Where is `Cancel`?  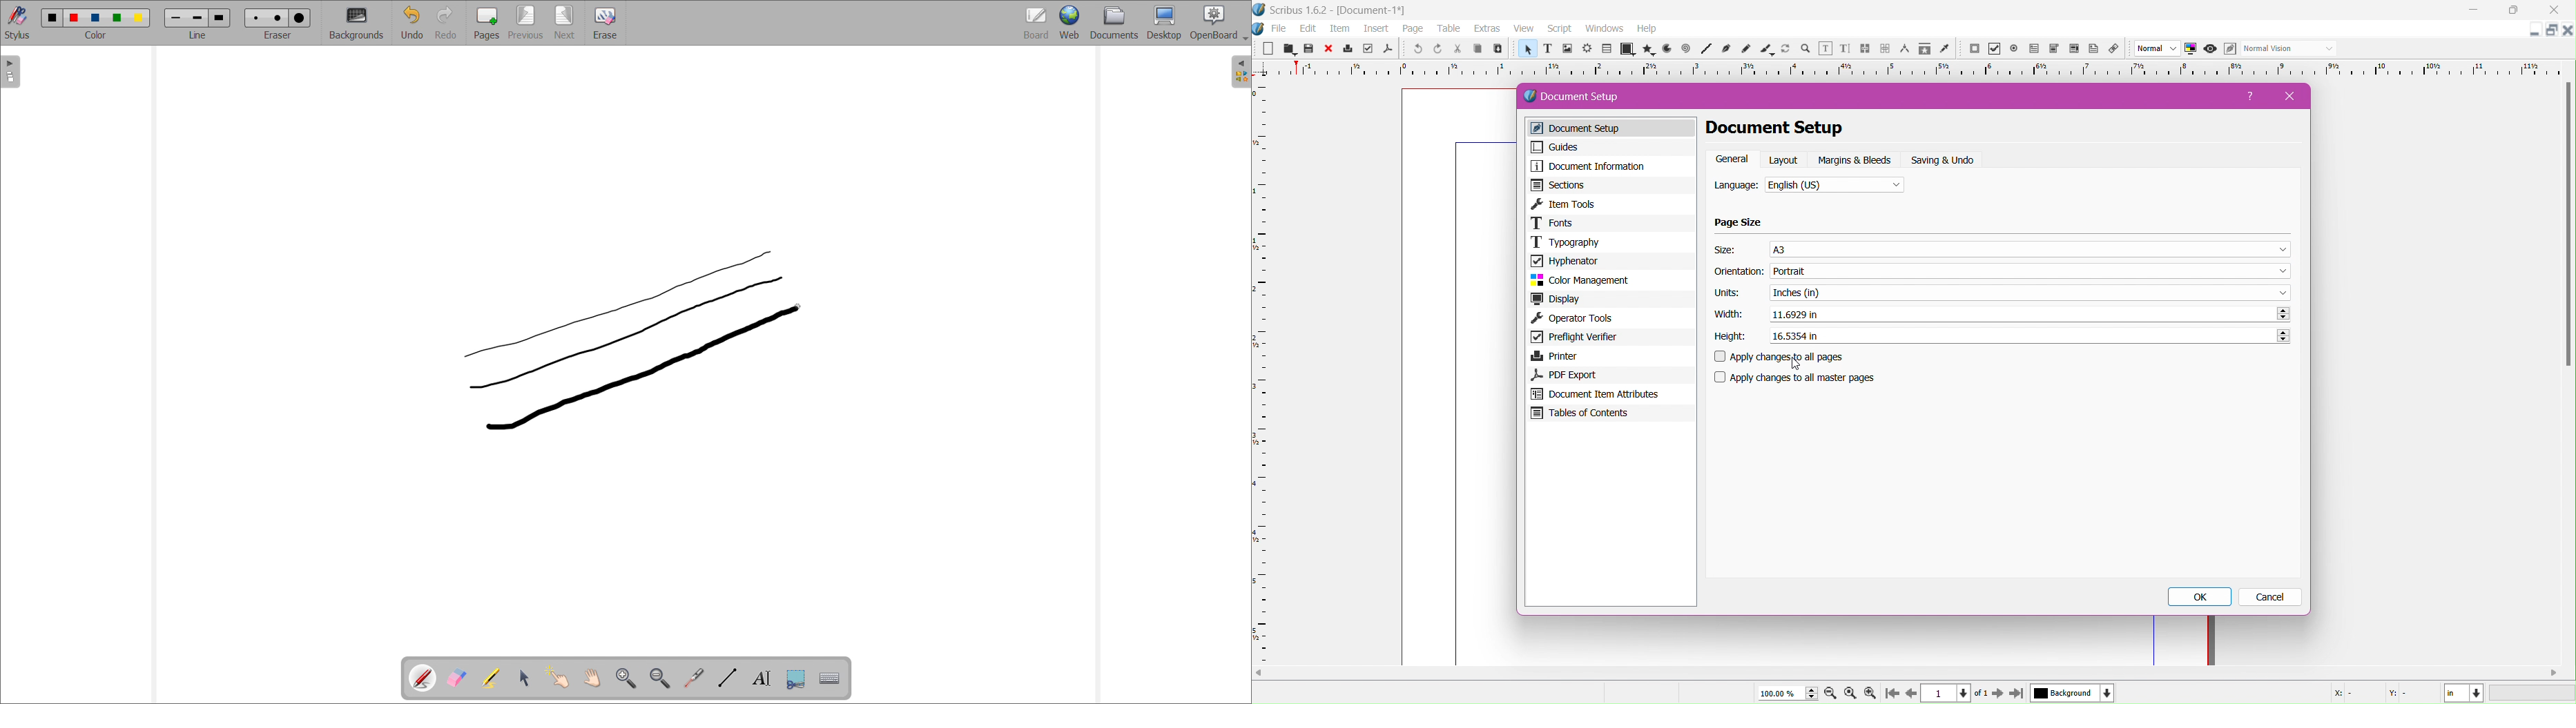 Cancel is located at coordinates (2272, 598).